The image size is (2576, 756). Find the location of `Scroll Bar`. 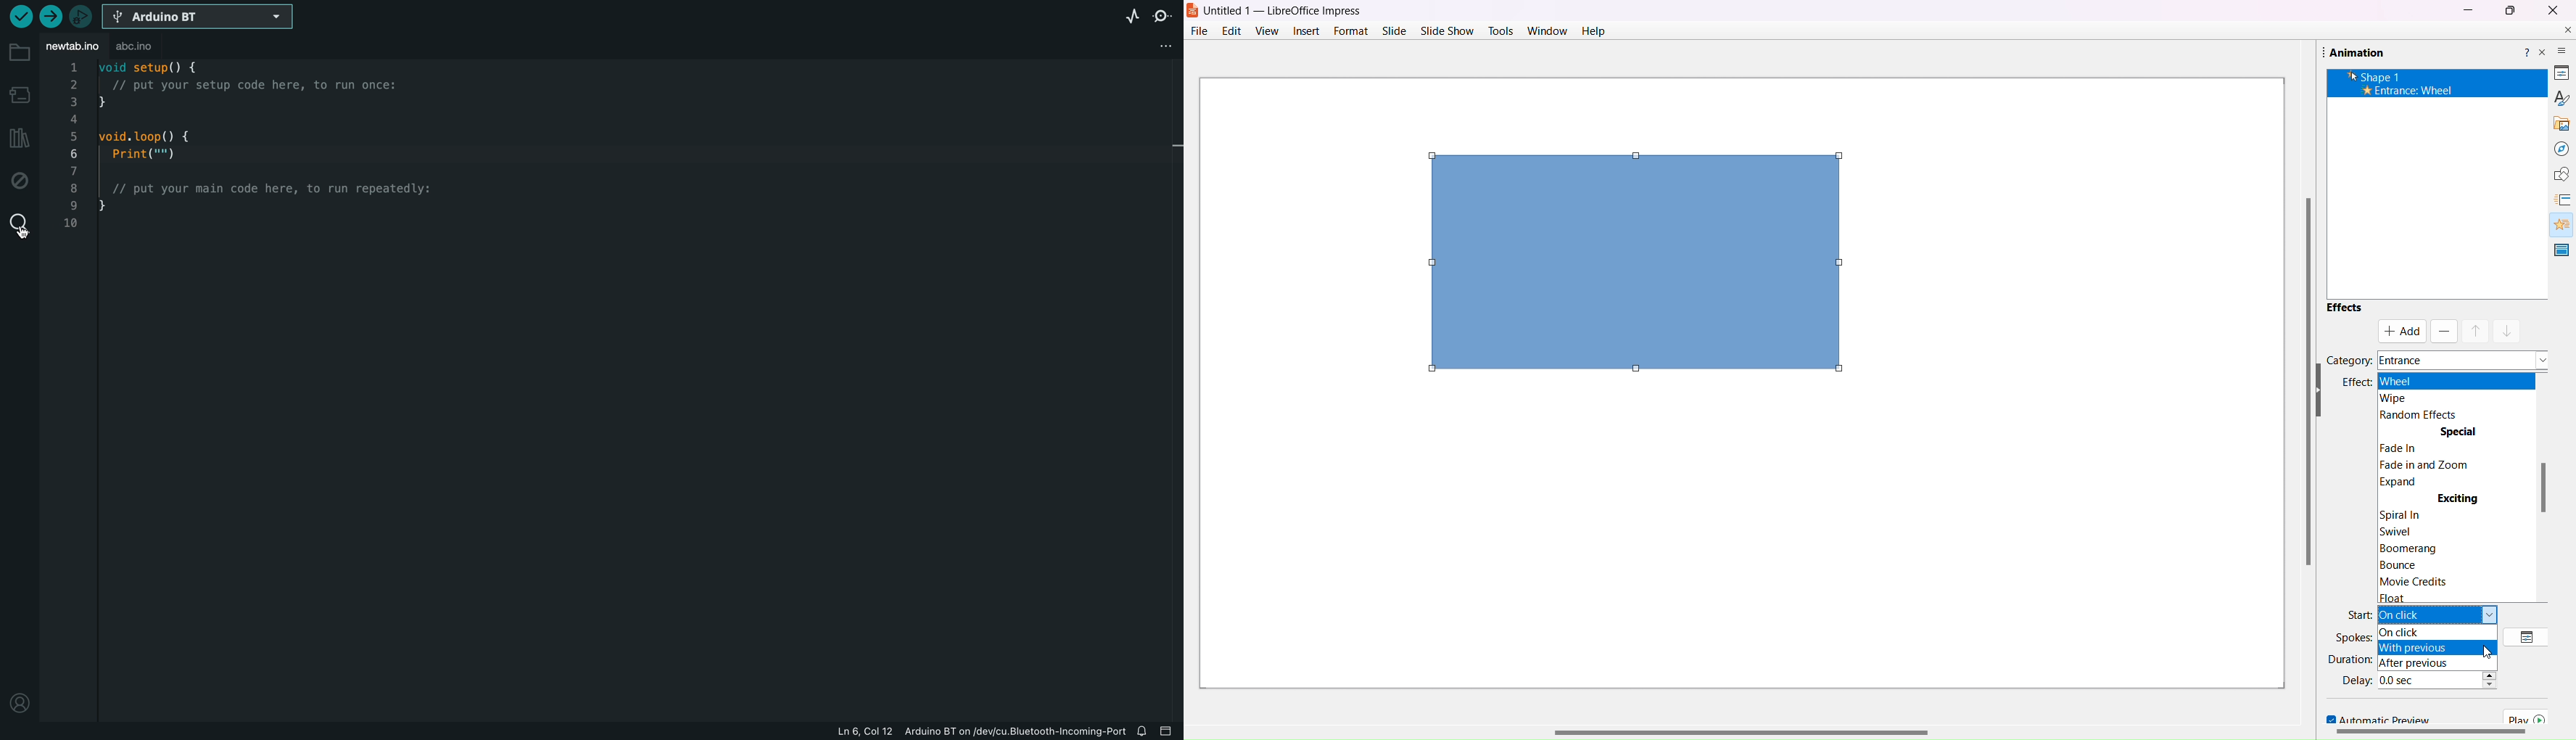

Scroll Bar is located at coordinates (2429, 733).